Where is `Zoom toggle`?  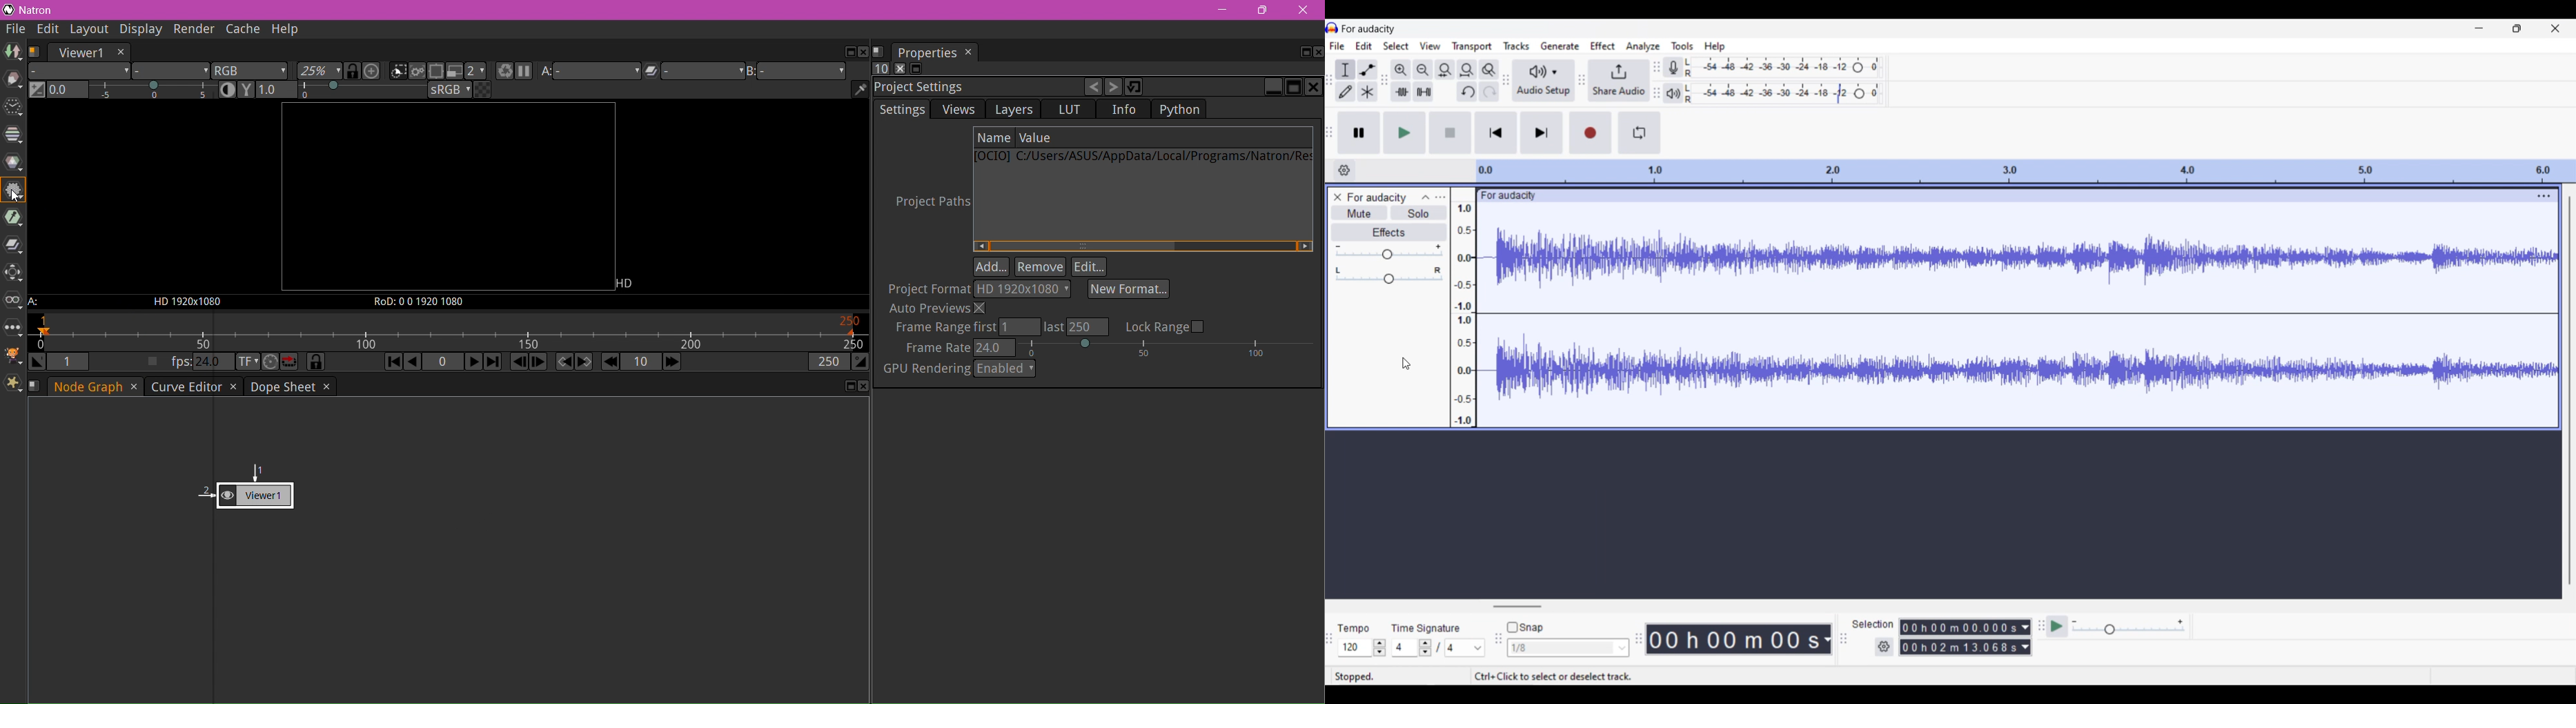
Zoom toggle is located at coordinates (1489, 69).